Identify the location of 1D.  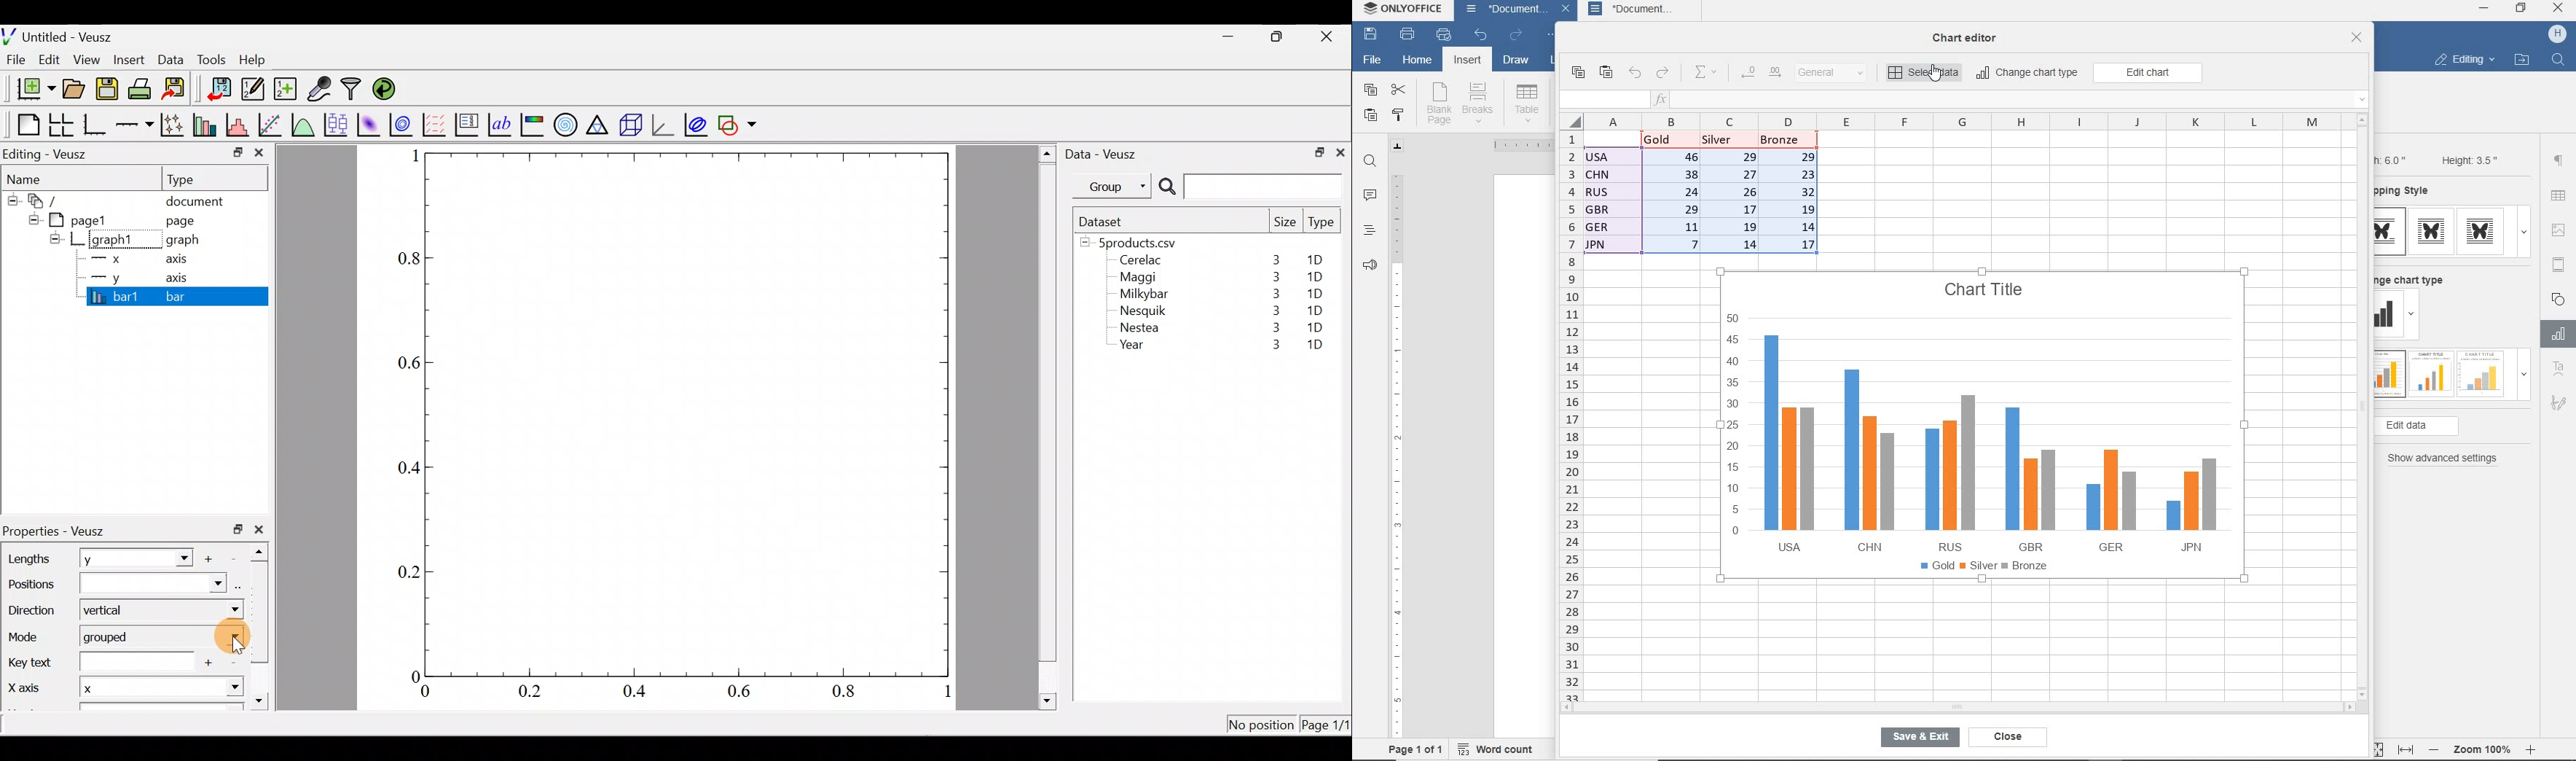
(1314, 277).